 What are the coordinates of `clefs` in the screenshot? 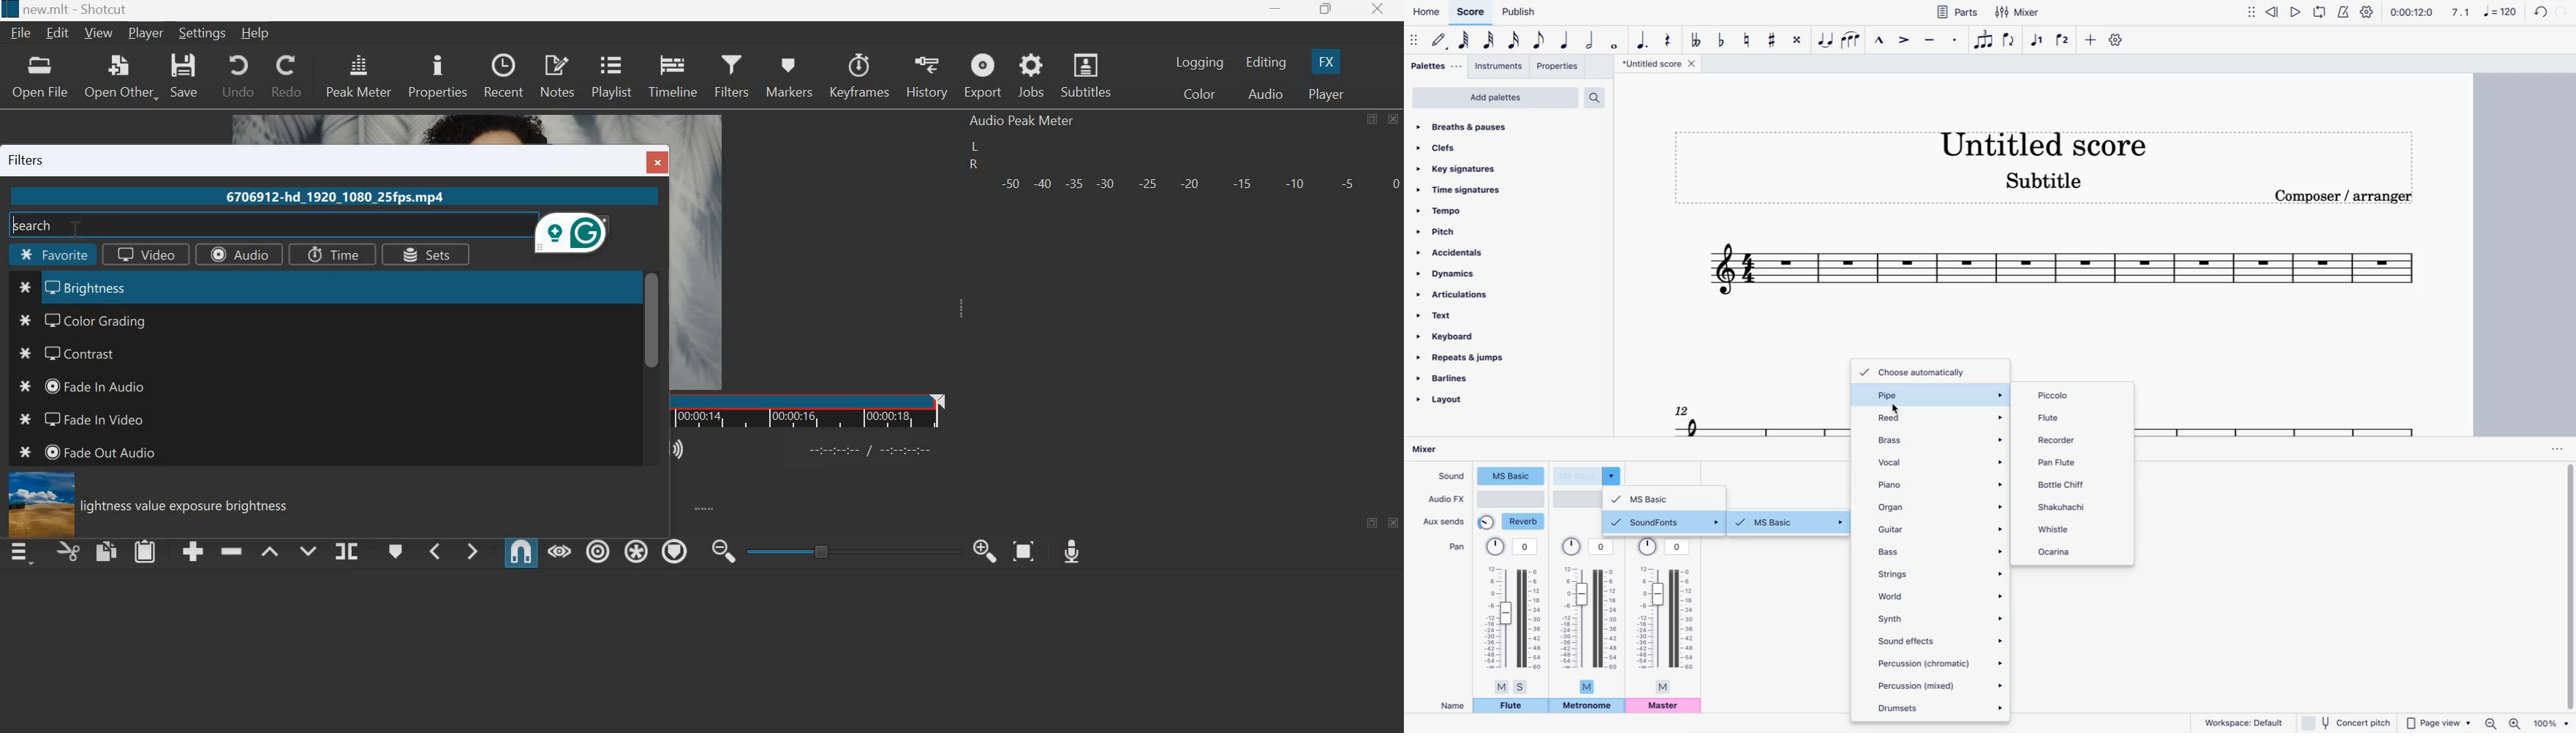 It's located at (1500, 146).